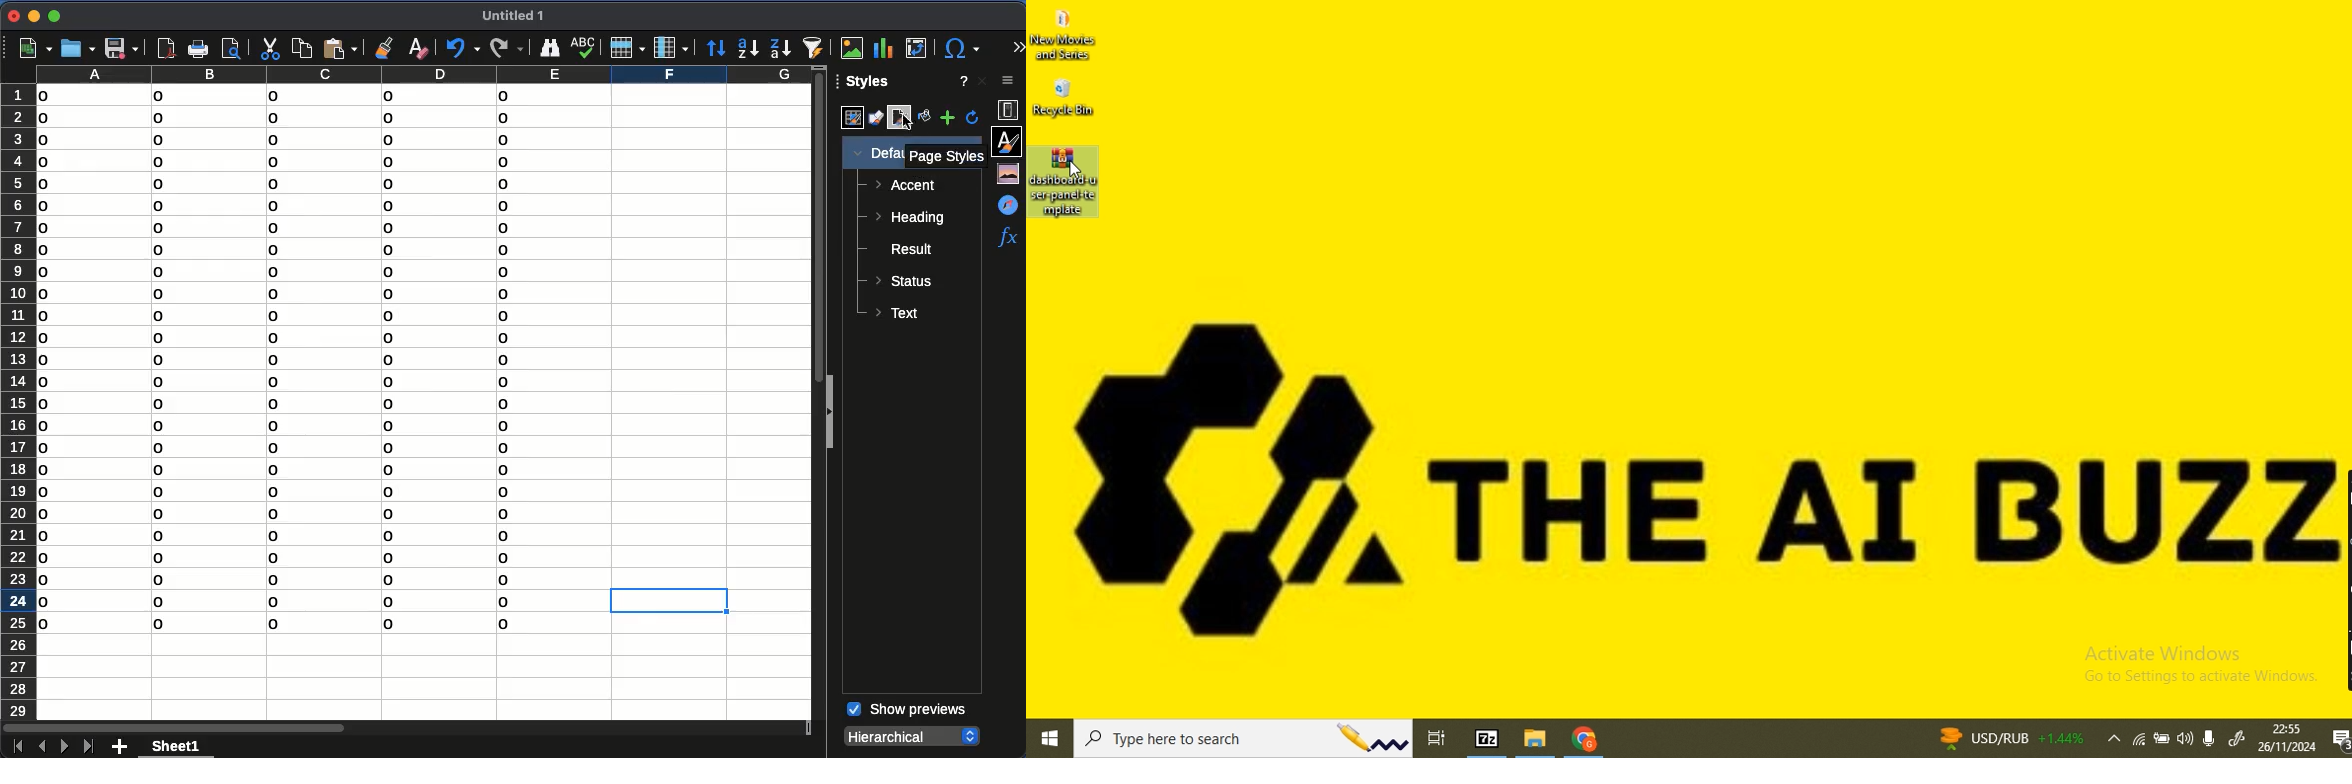 Image resolution: width=2352 pixels, height=784 pixels. What do you see at coordinates (583, 48) in the screenshot?
I see `spell check` at bounding box center [583, 48].